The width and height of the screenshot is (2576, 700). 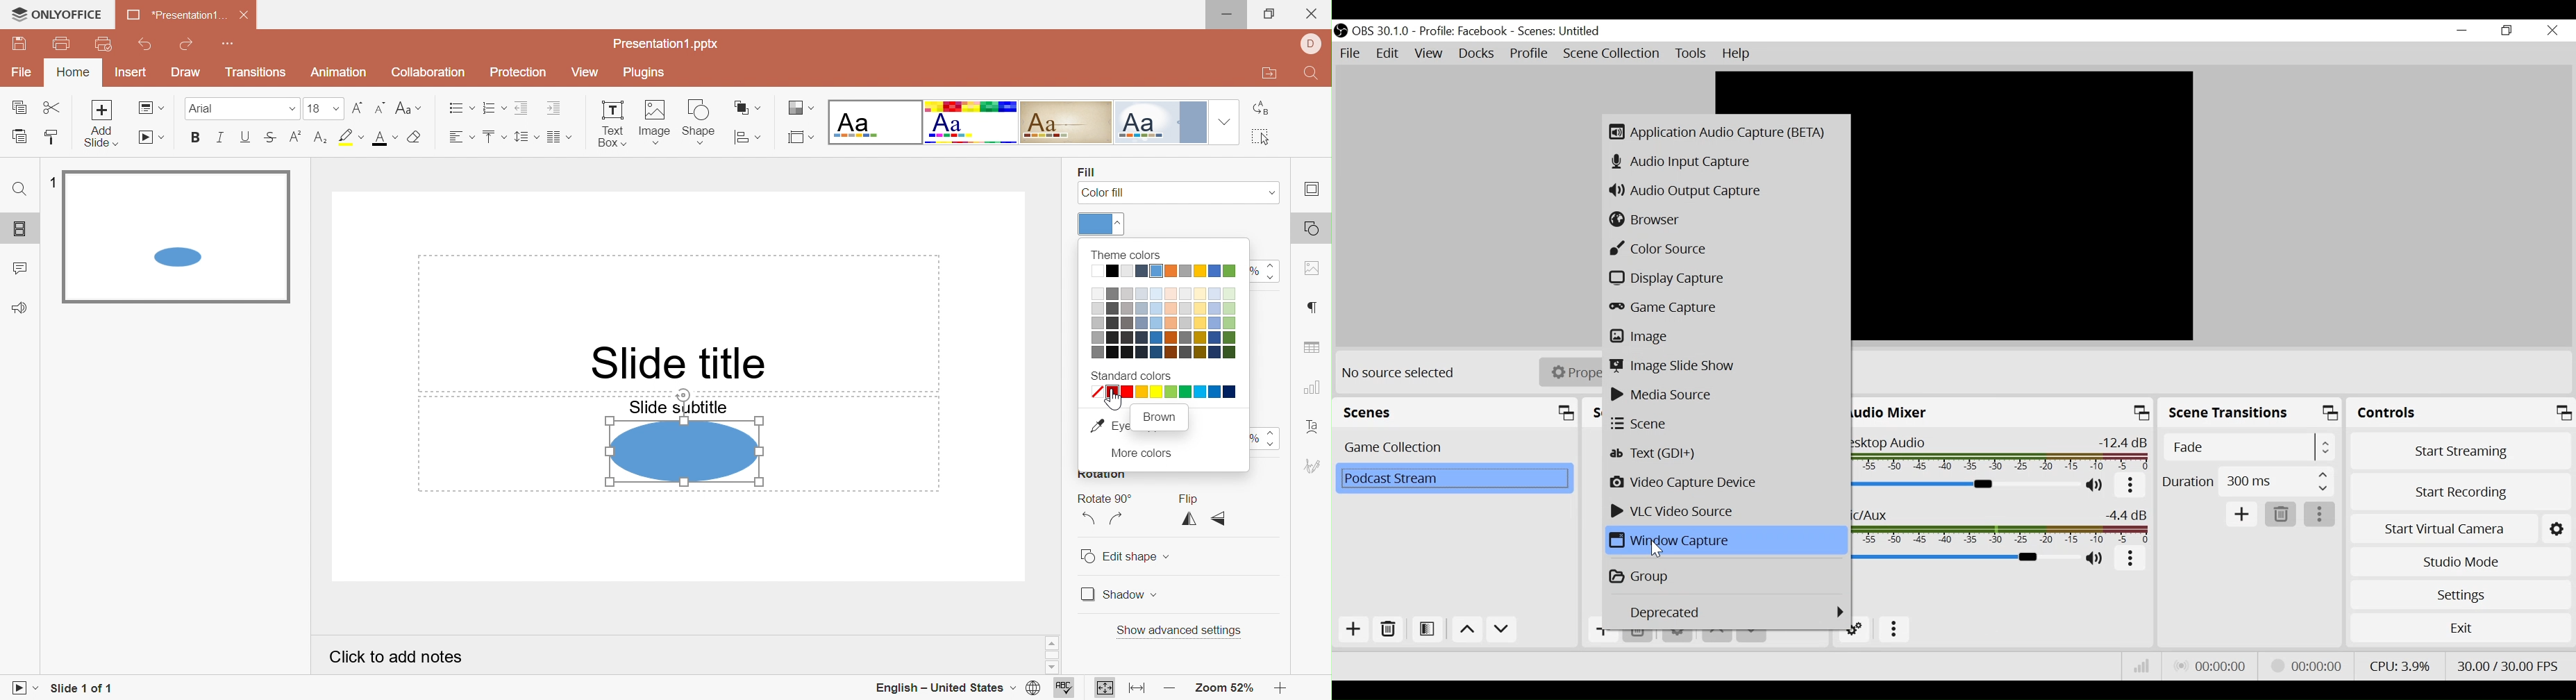 What do you see at coordinates (2140, 666) in the screenshot?
I see `Bitrate` at bounding box center [2140, 666].